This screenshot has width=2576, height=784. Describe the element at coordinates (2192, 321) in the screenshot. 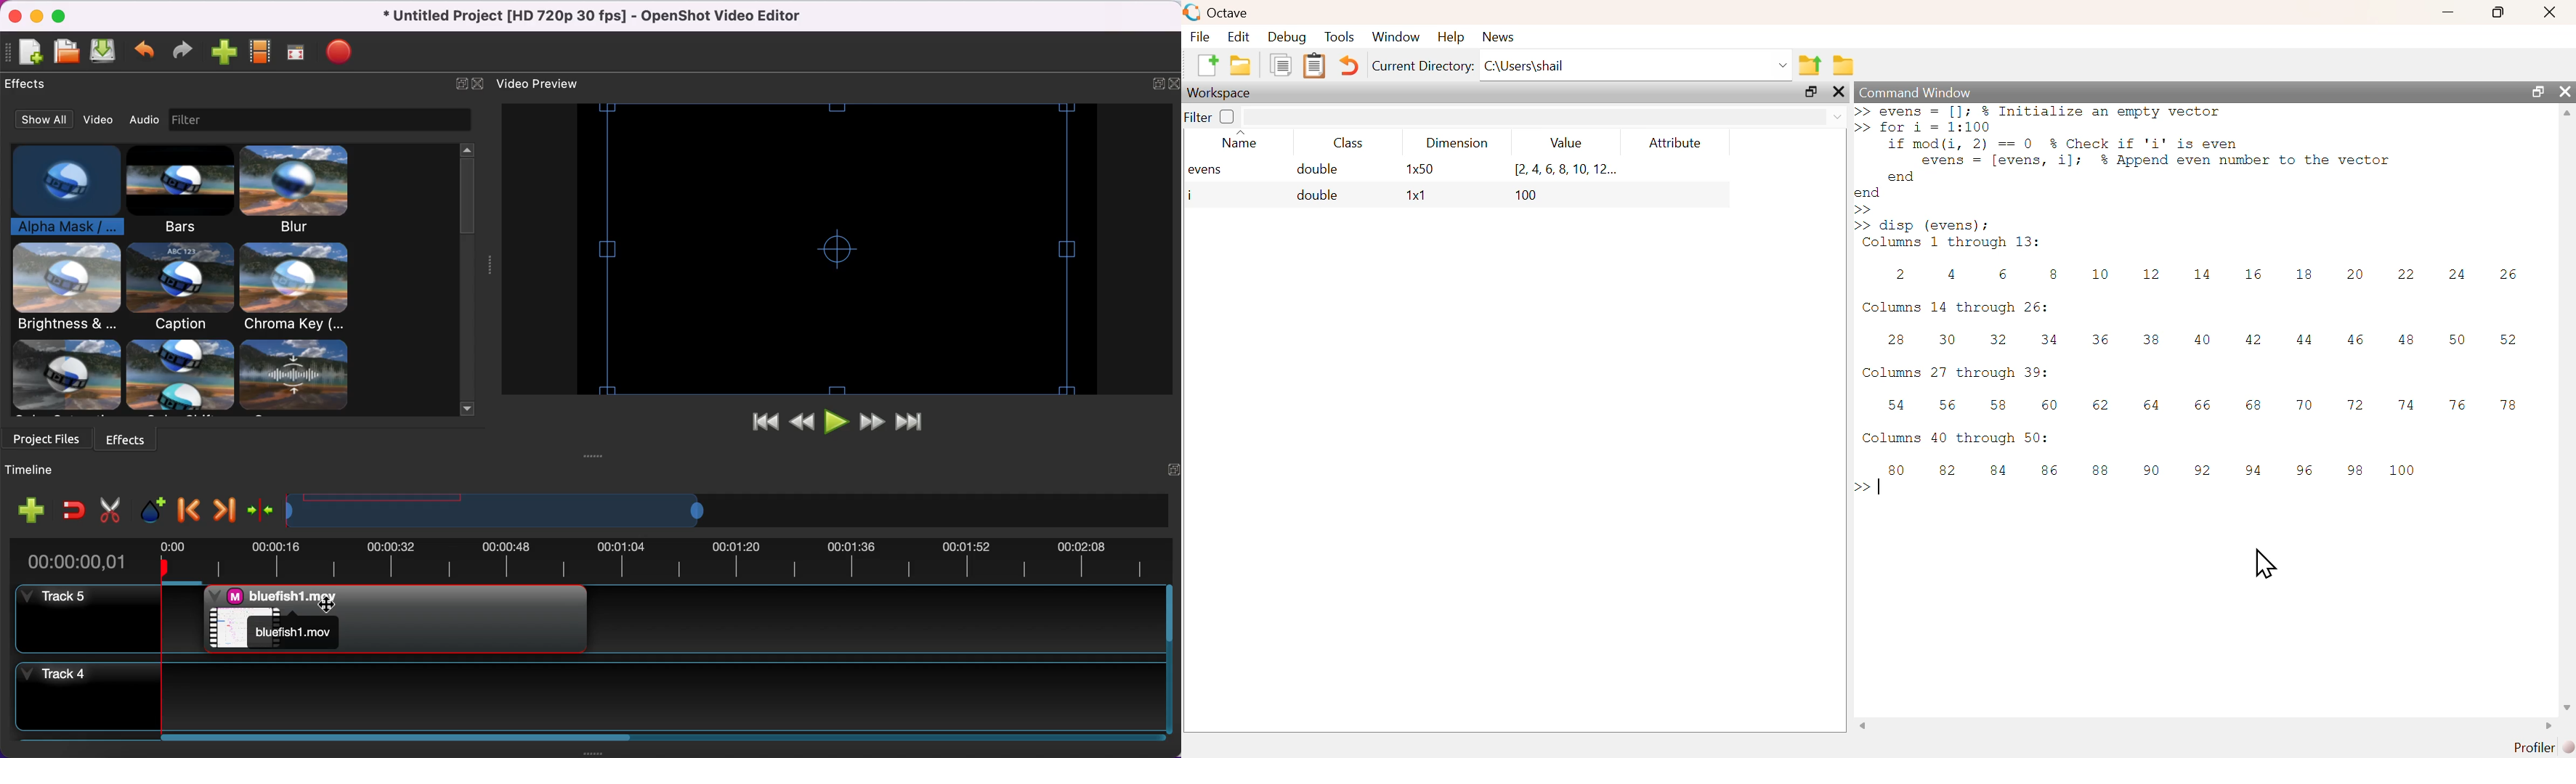

I see `commands` at that location.